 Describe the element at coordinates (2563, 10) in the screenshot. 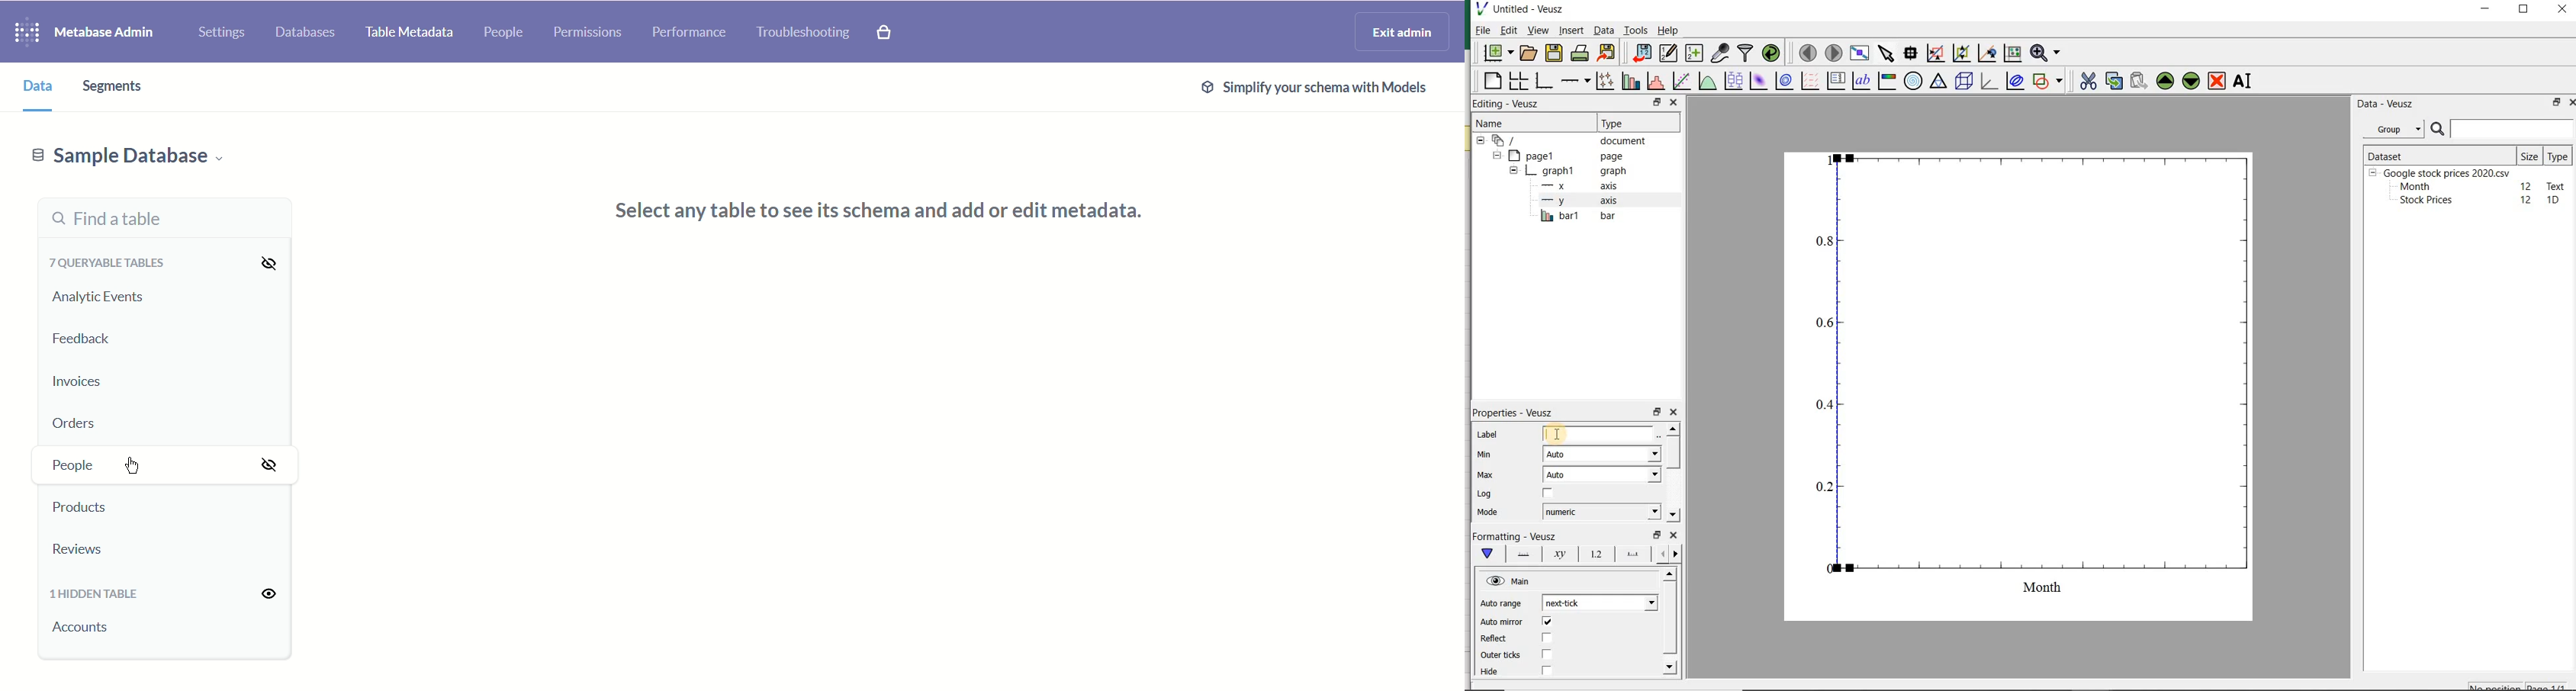

I see `close` at that location.